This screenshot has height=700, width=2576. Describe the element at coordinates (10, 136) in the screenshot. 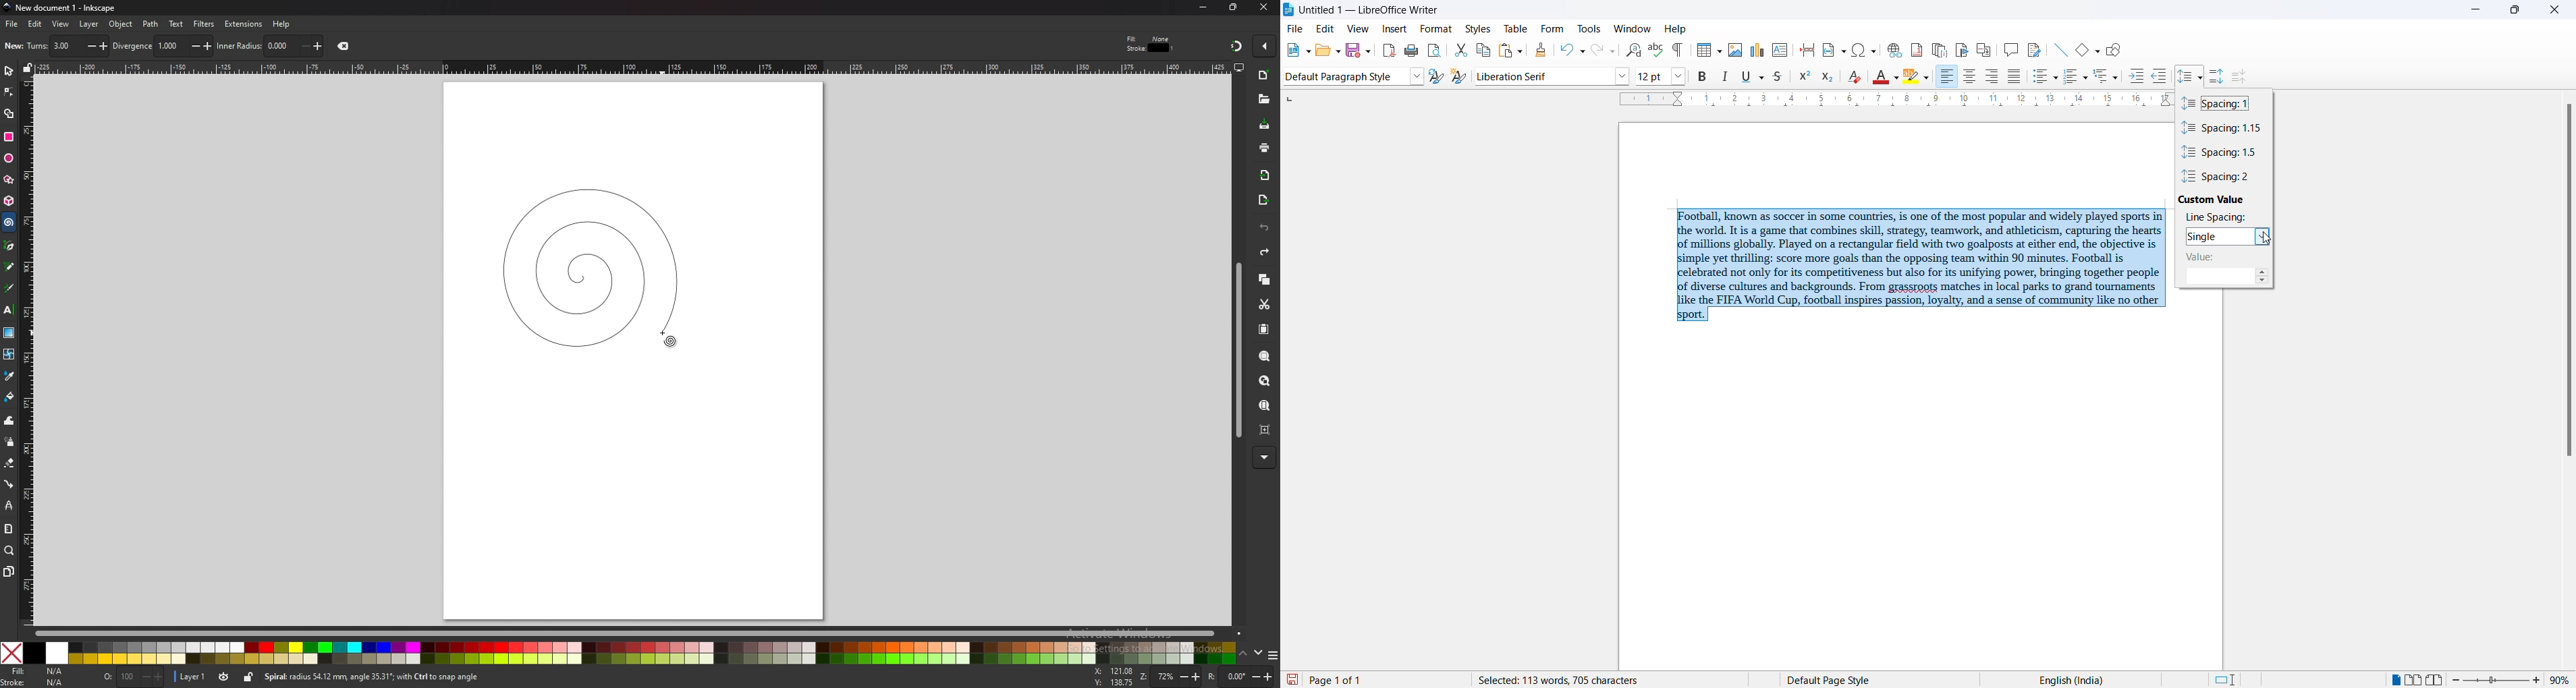

I see `rectangle` at that location.